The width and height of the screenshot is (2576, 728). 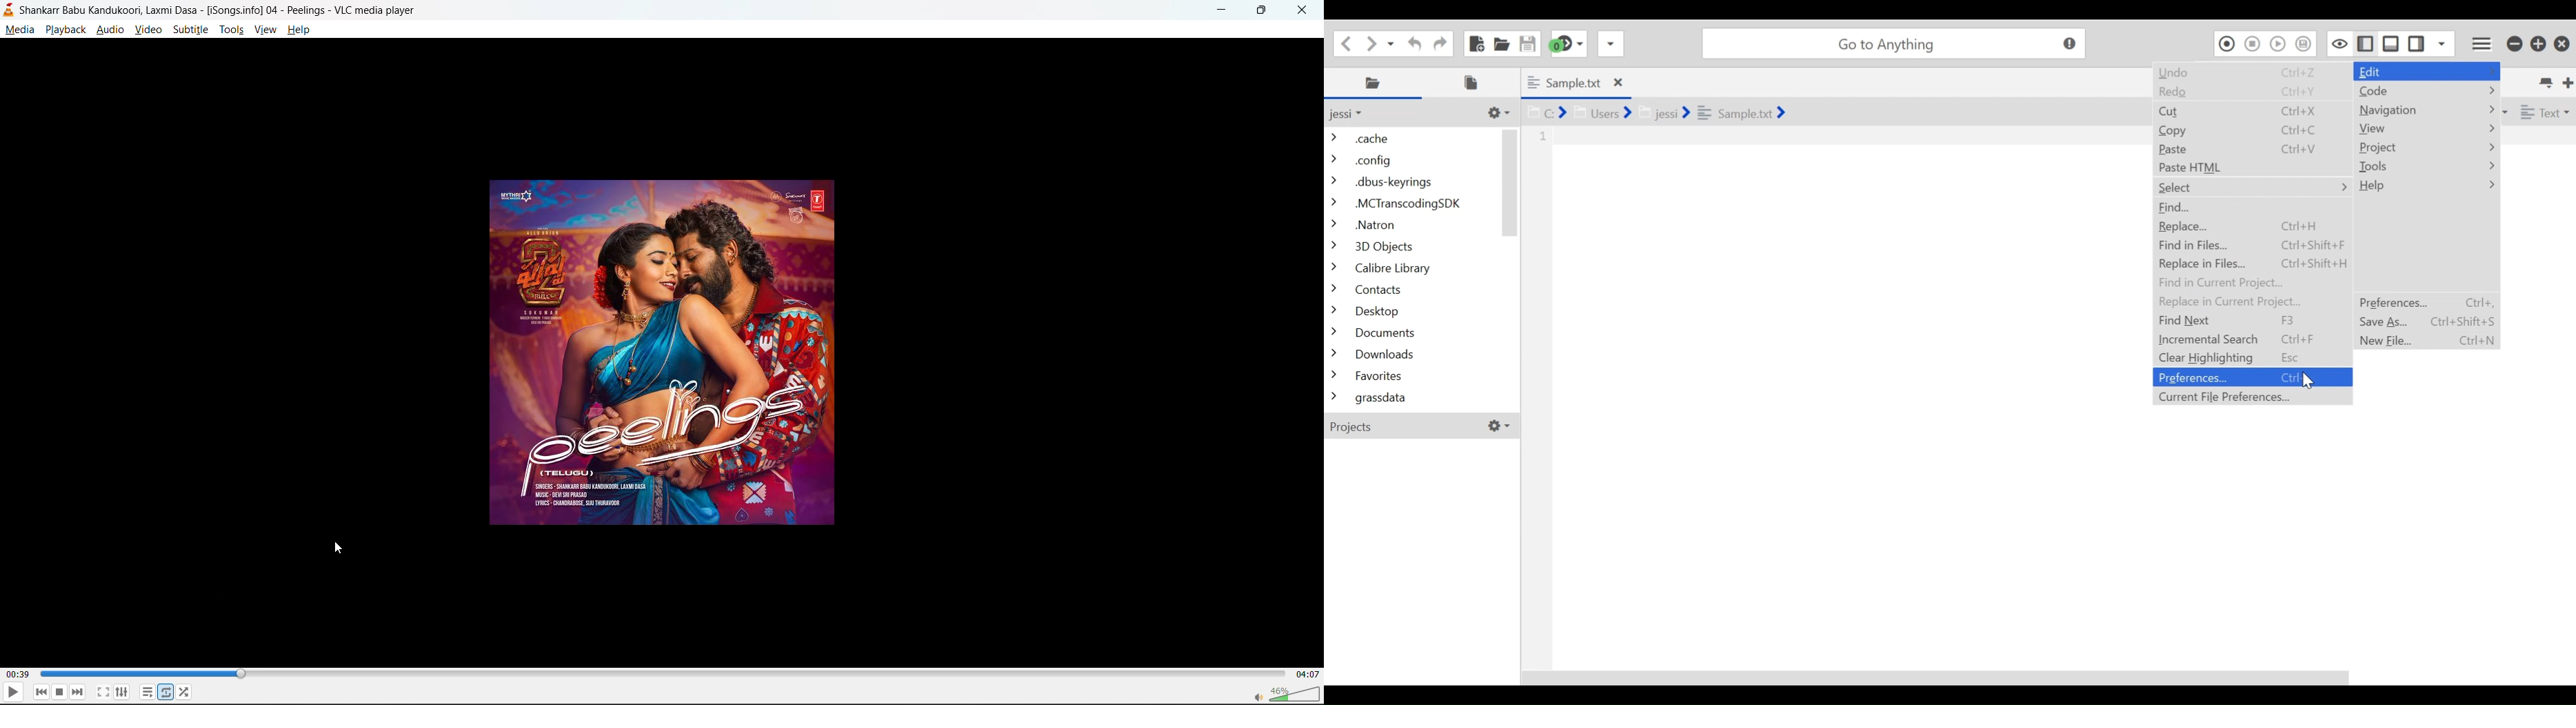 I want to click on fullscreen, so click(x=103, y=693).